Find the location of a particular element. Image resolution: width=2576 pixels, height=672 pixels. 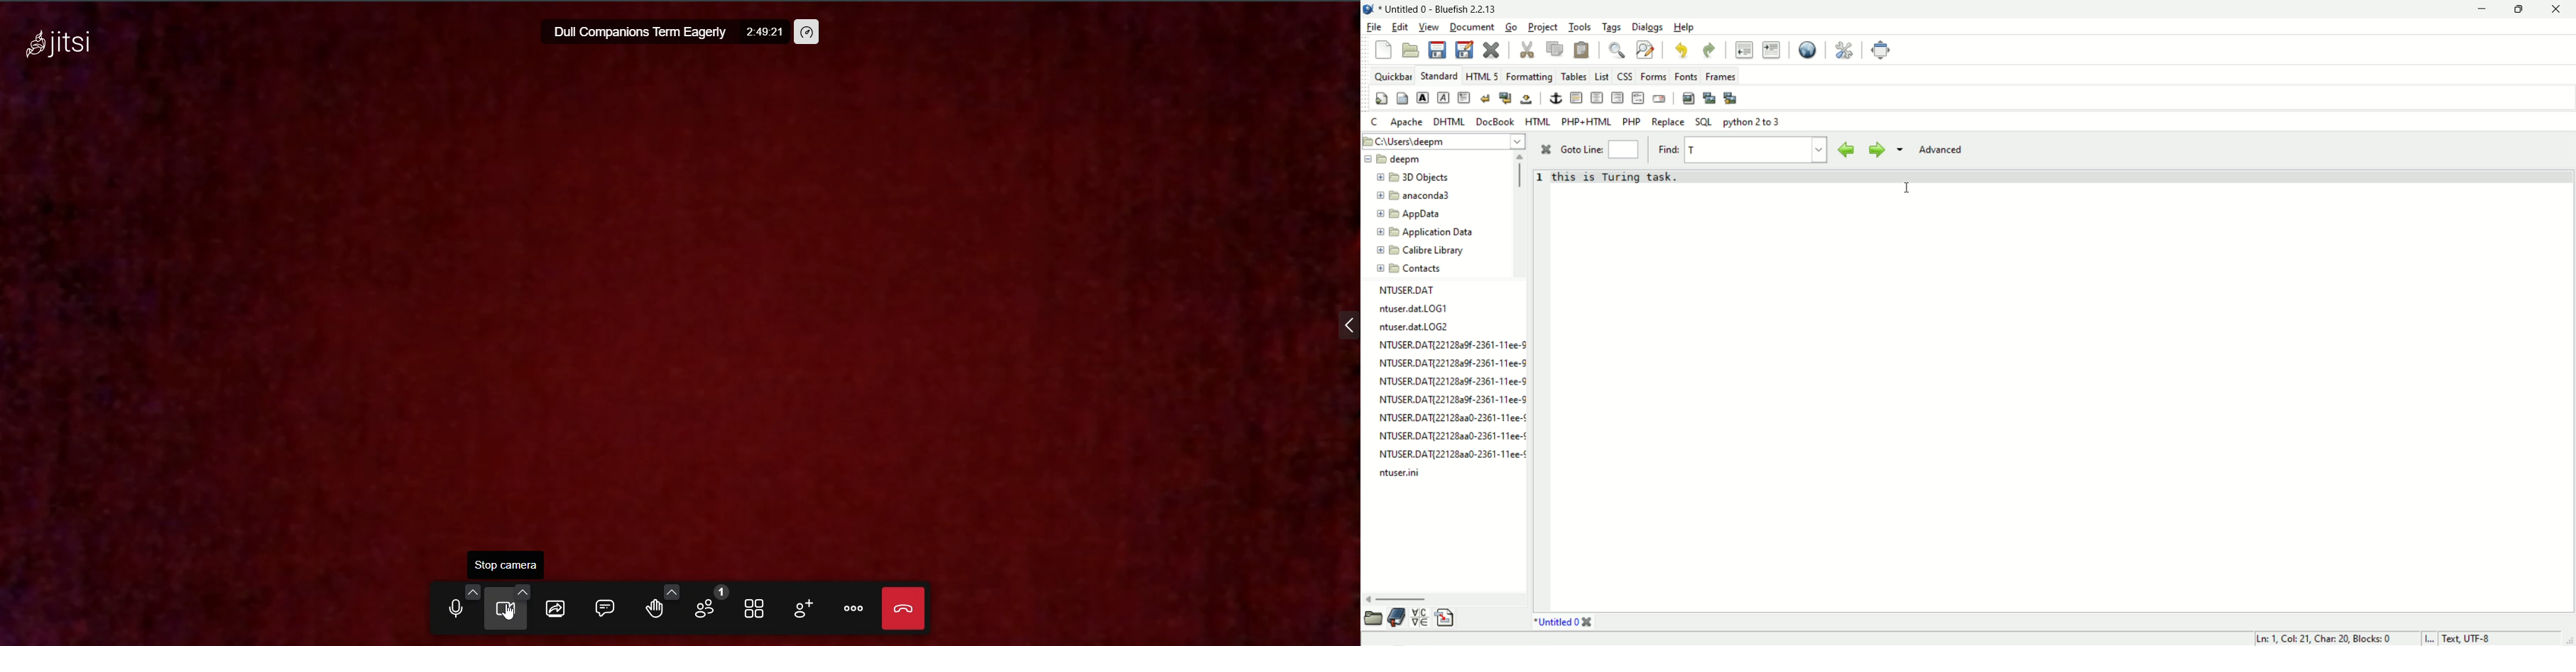

close is located at coordinates (2562, 10).